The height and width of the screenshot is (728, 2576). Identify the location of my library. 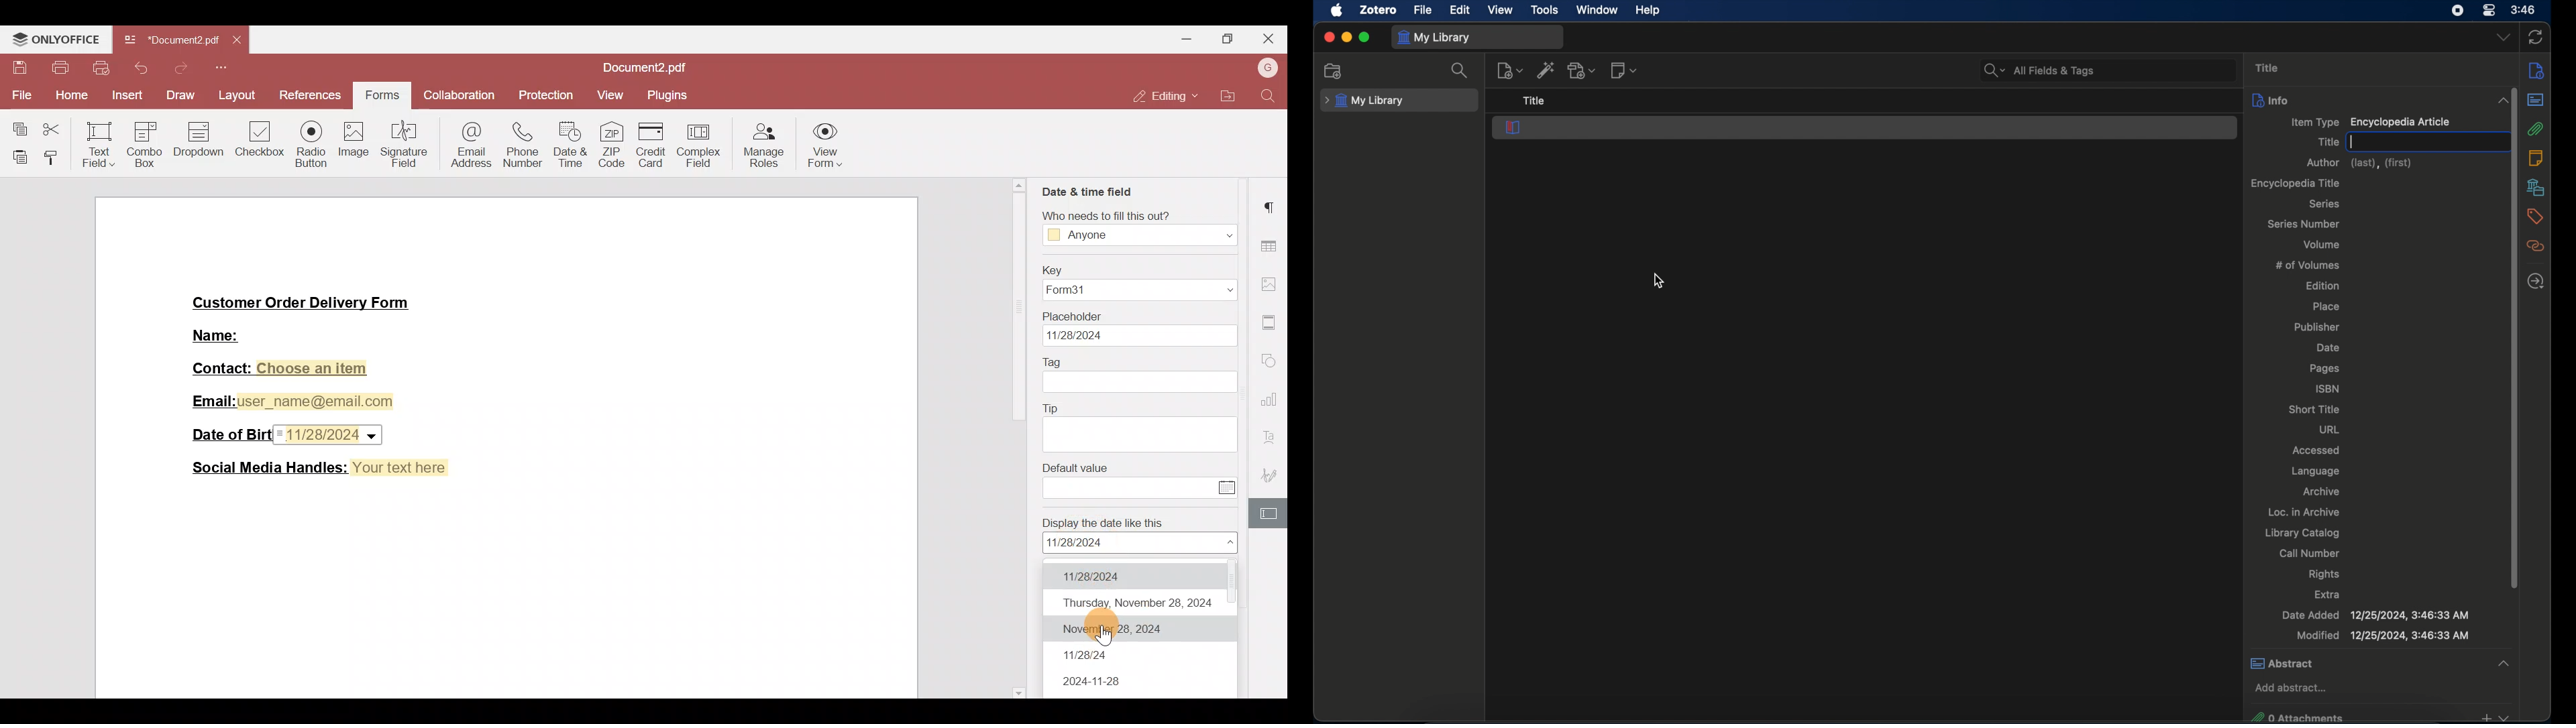
(1433, 38).